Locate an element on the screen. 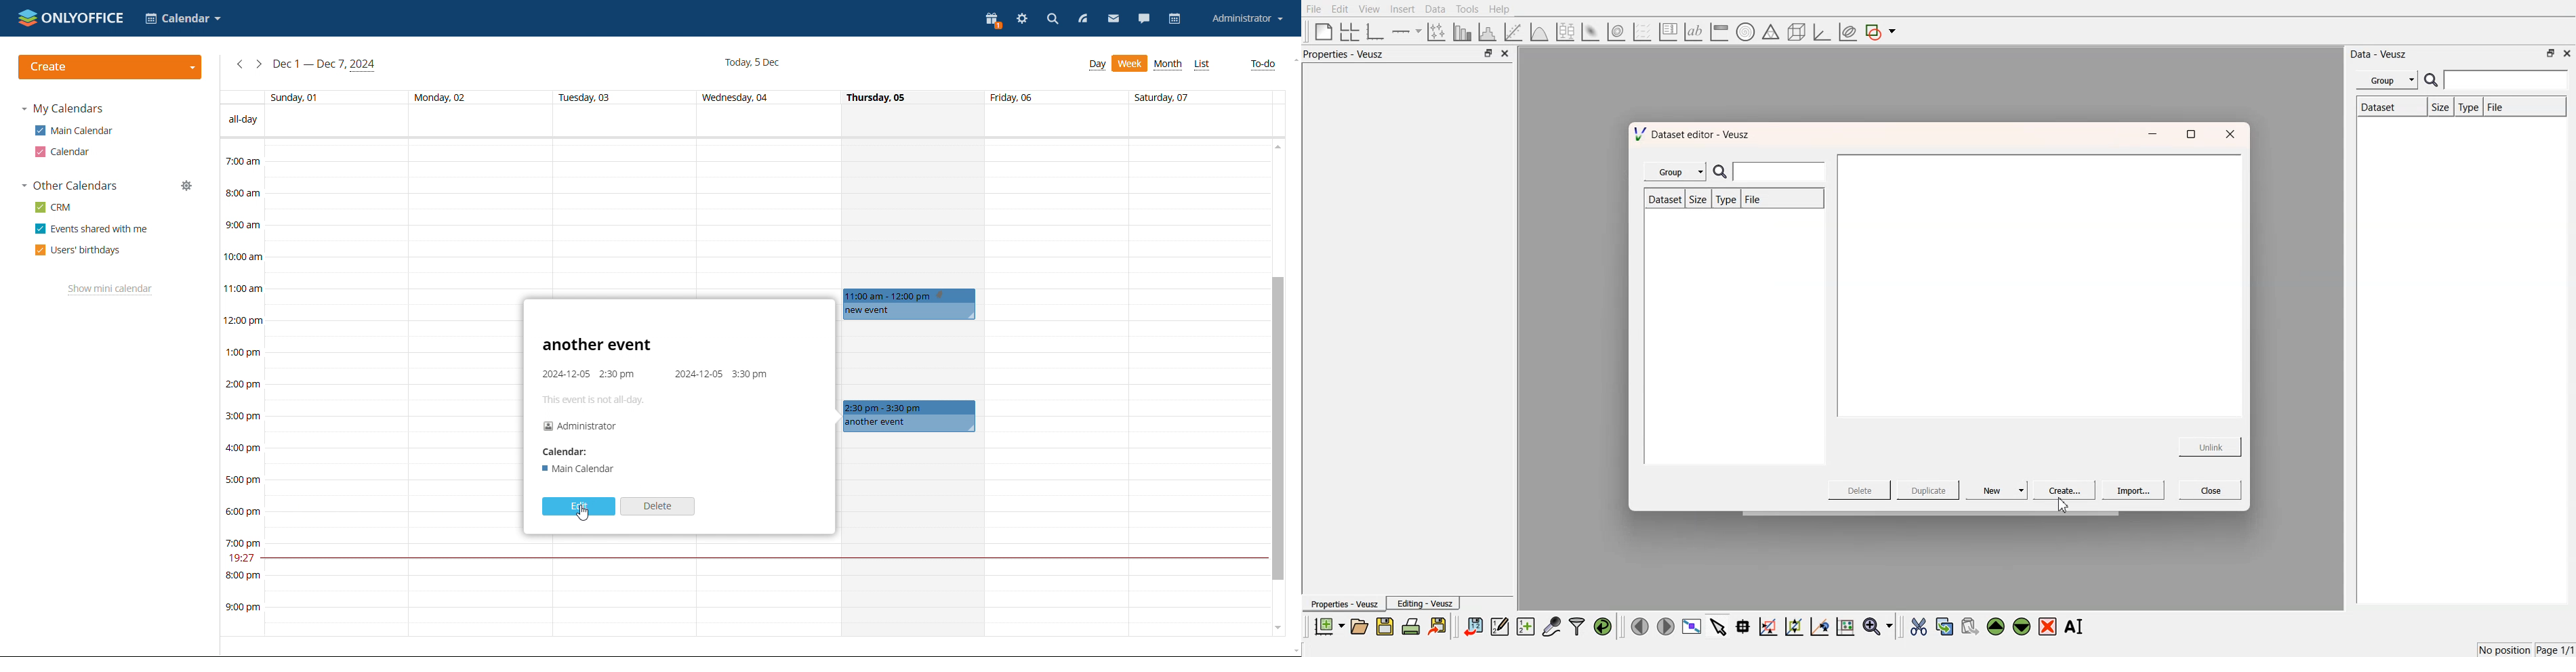  view plot full screen is located at coordinates (1691, 626).